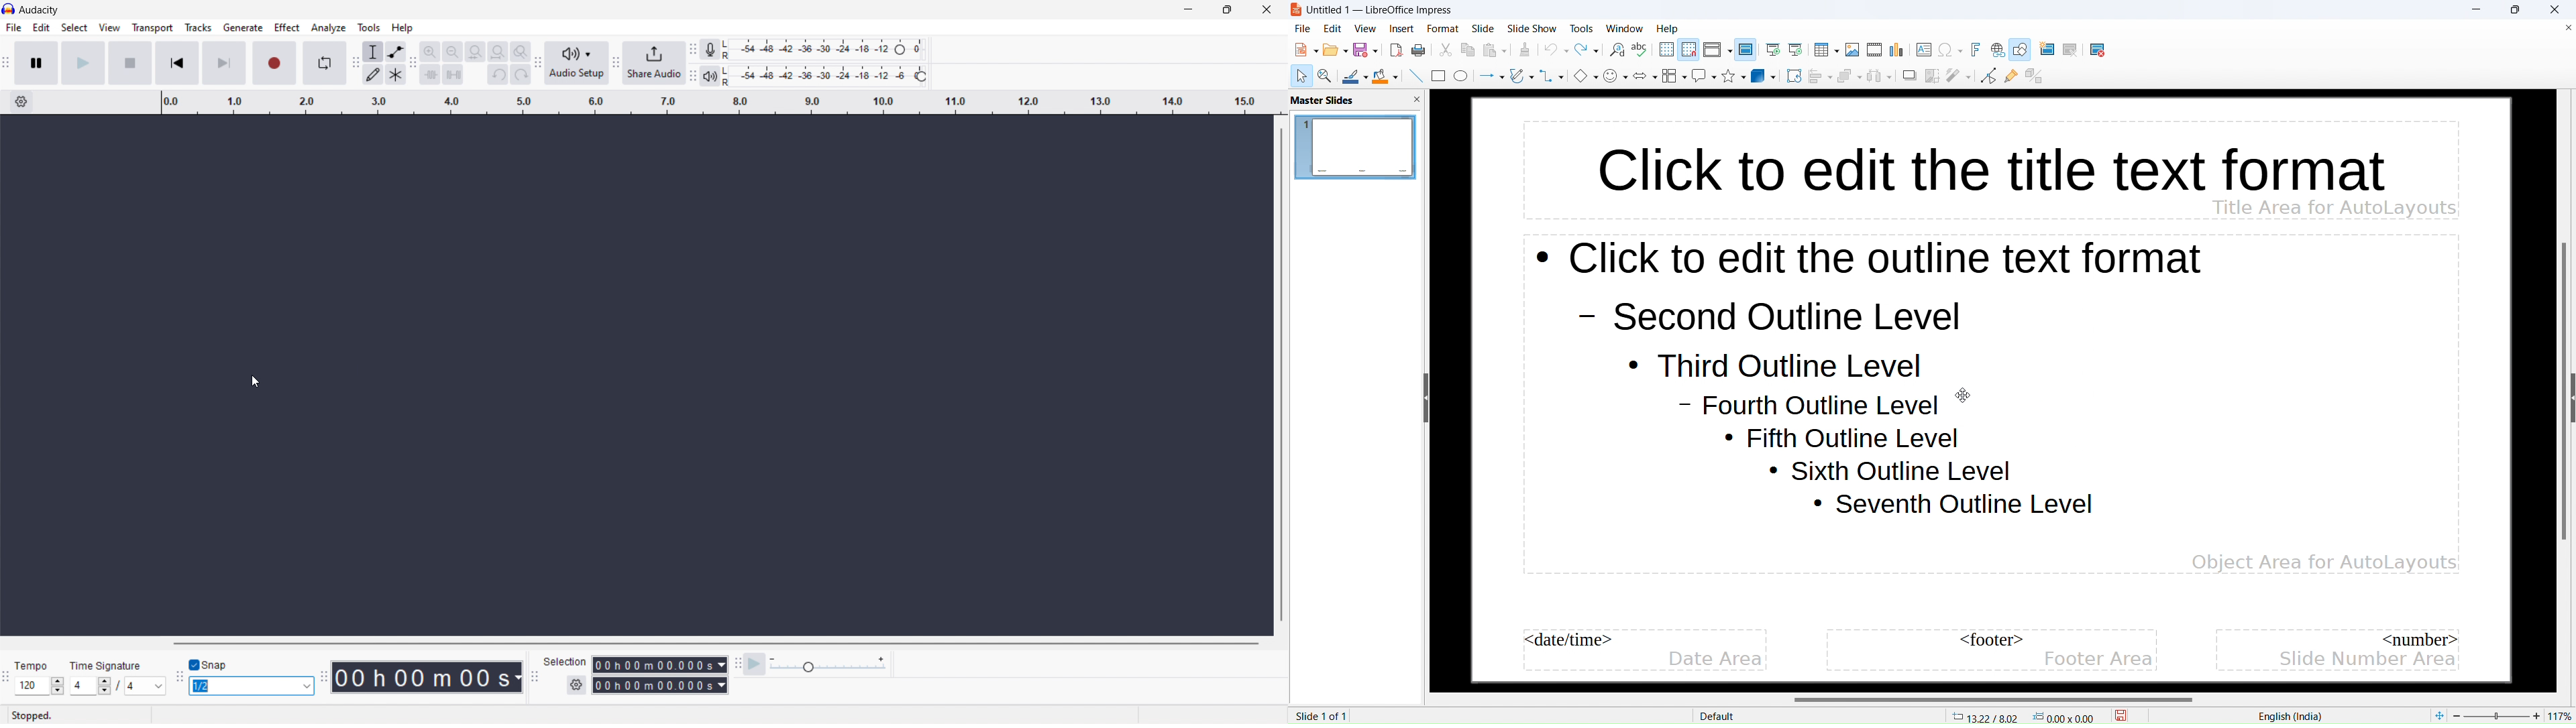 The width and height of the screenshot is (2576, 728). I want to click on fit to page, so click(2438, 715).